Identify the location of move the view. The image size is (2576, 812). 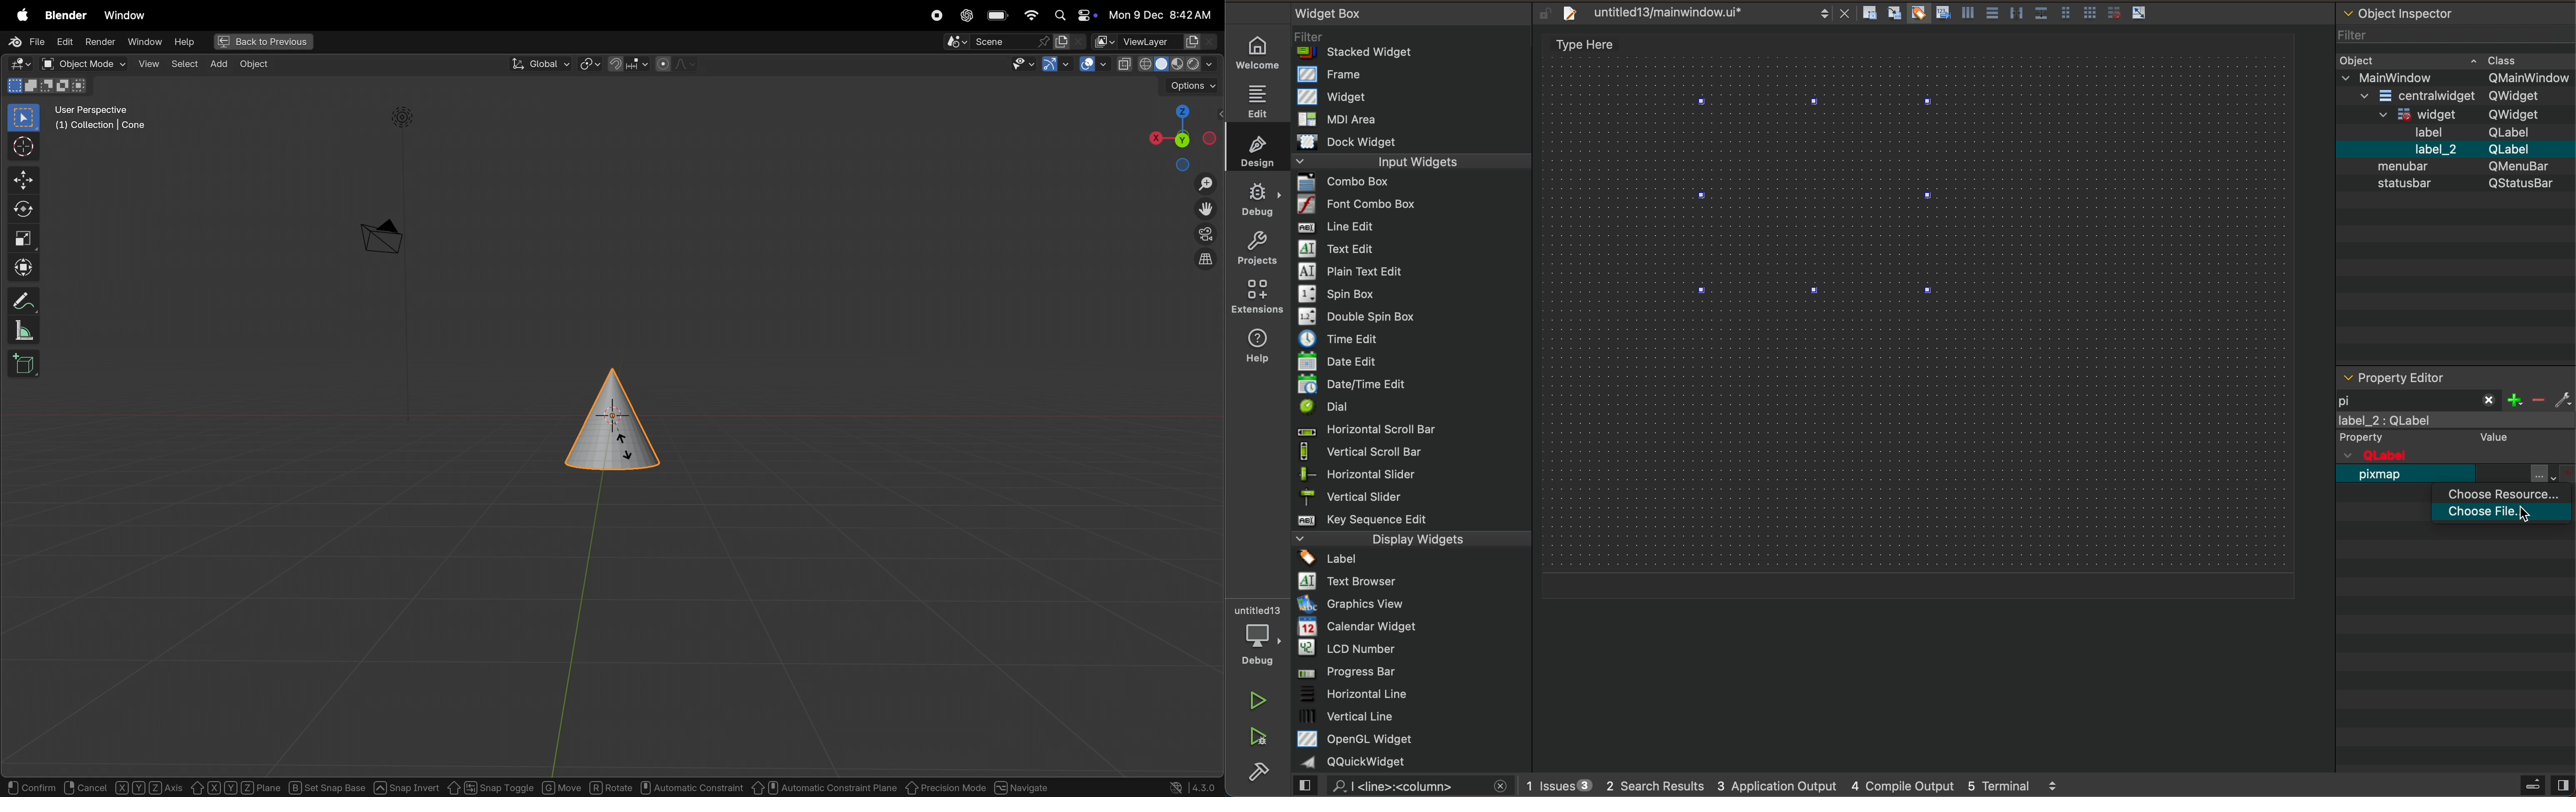
(1206, 208).